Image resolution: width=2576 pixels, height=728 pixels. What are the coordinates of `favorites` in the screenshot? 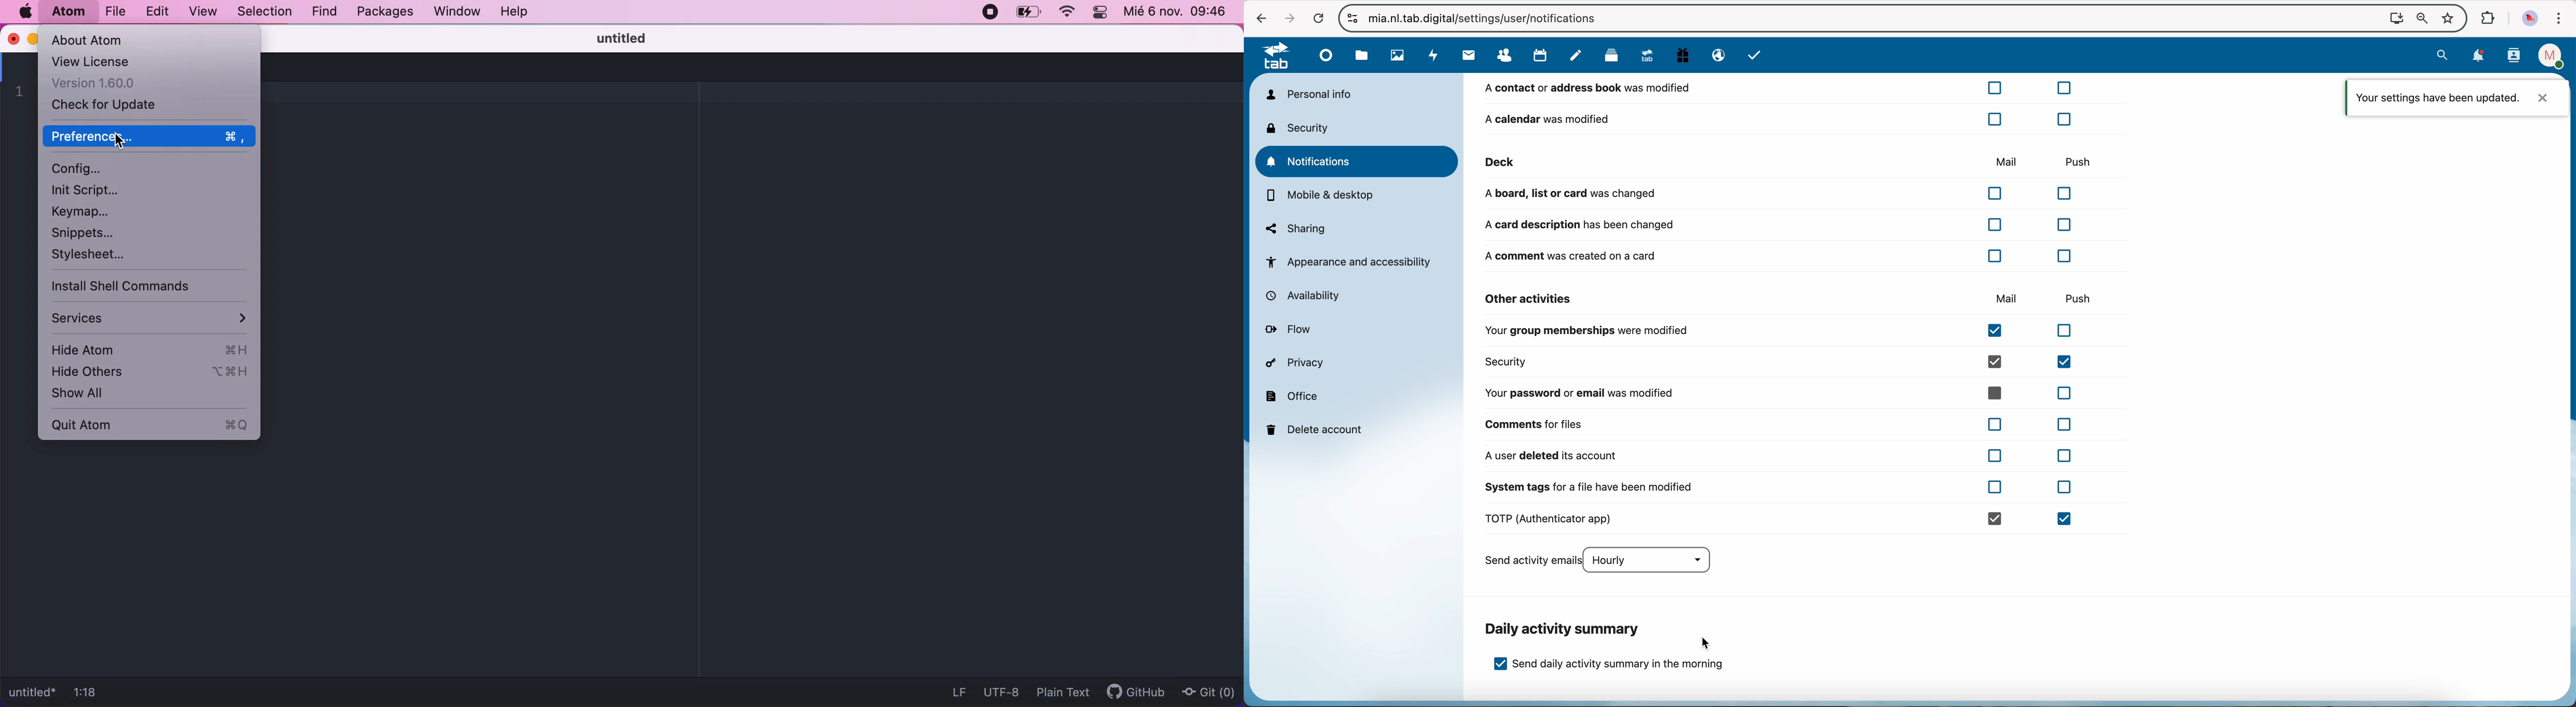 It's located at (2447, 16).